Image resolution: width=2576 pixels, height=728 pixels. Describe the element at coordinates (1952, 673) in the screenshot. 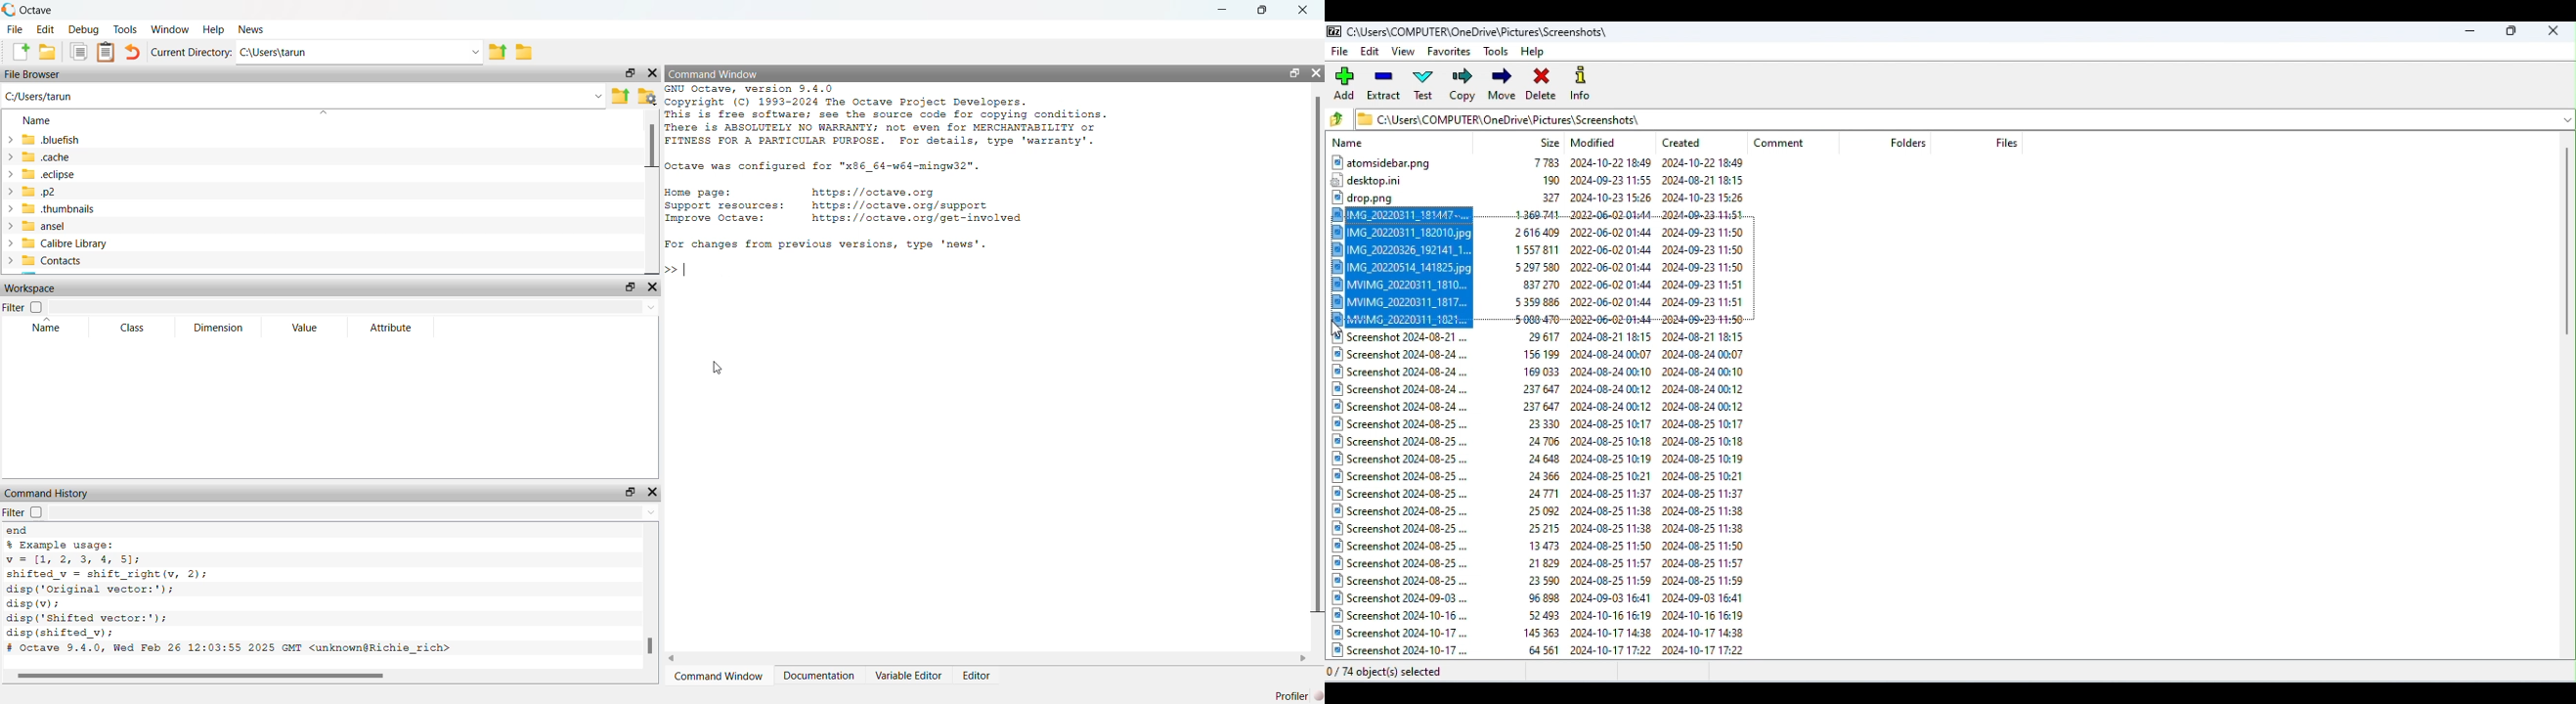

I see `Status bar` at that location.